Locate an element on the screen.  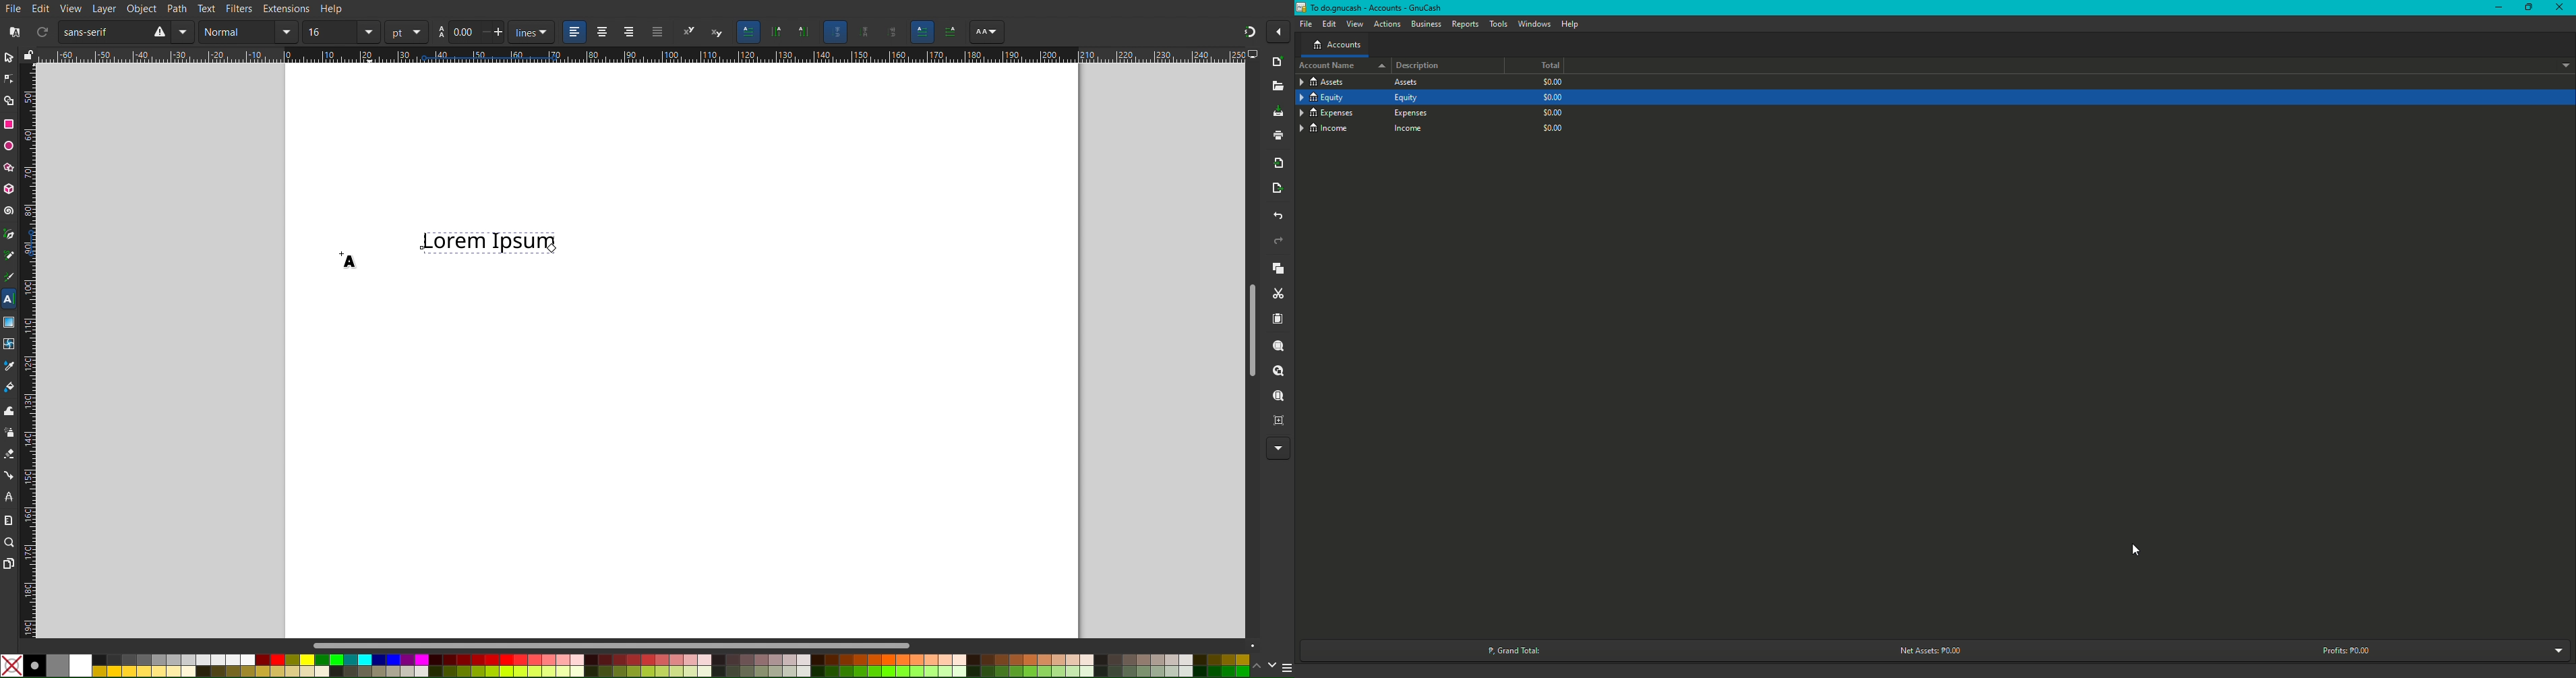
Open is located at coordinates (1278, 90).